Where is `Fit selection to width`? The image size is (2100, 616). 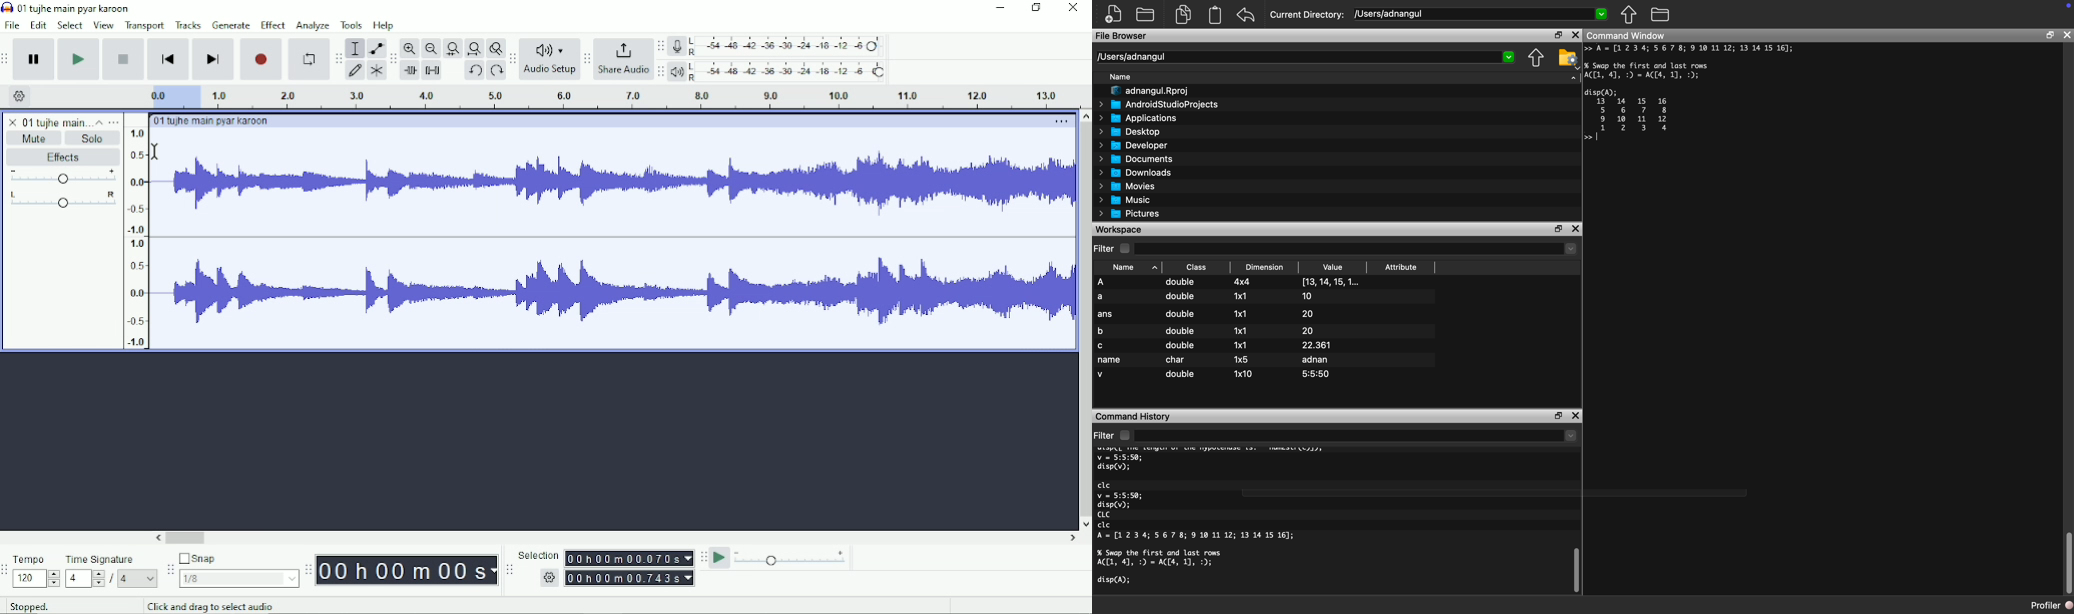 Fit selection to width is located at coordinates (453, 50).